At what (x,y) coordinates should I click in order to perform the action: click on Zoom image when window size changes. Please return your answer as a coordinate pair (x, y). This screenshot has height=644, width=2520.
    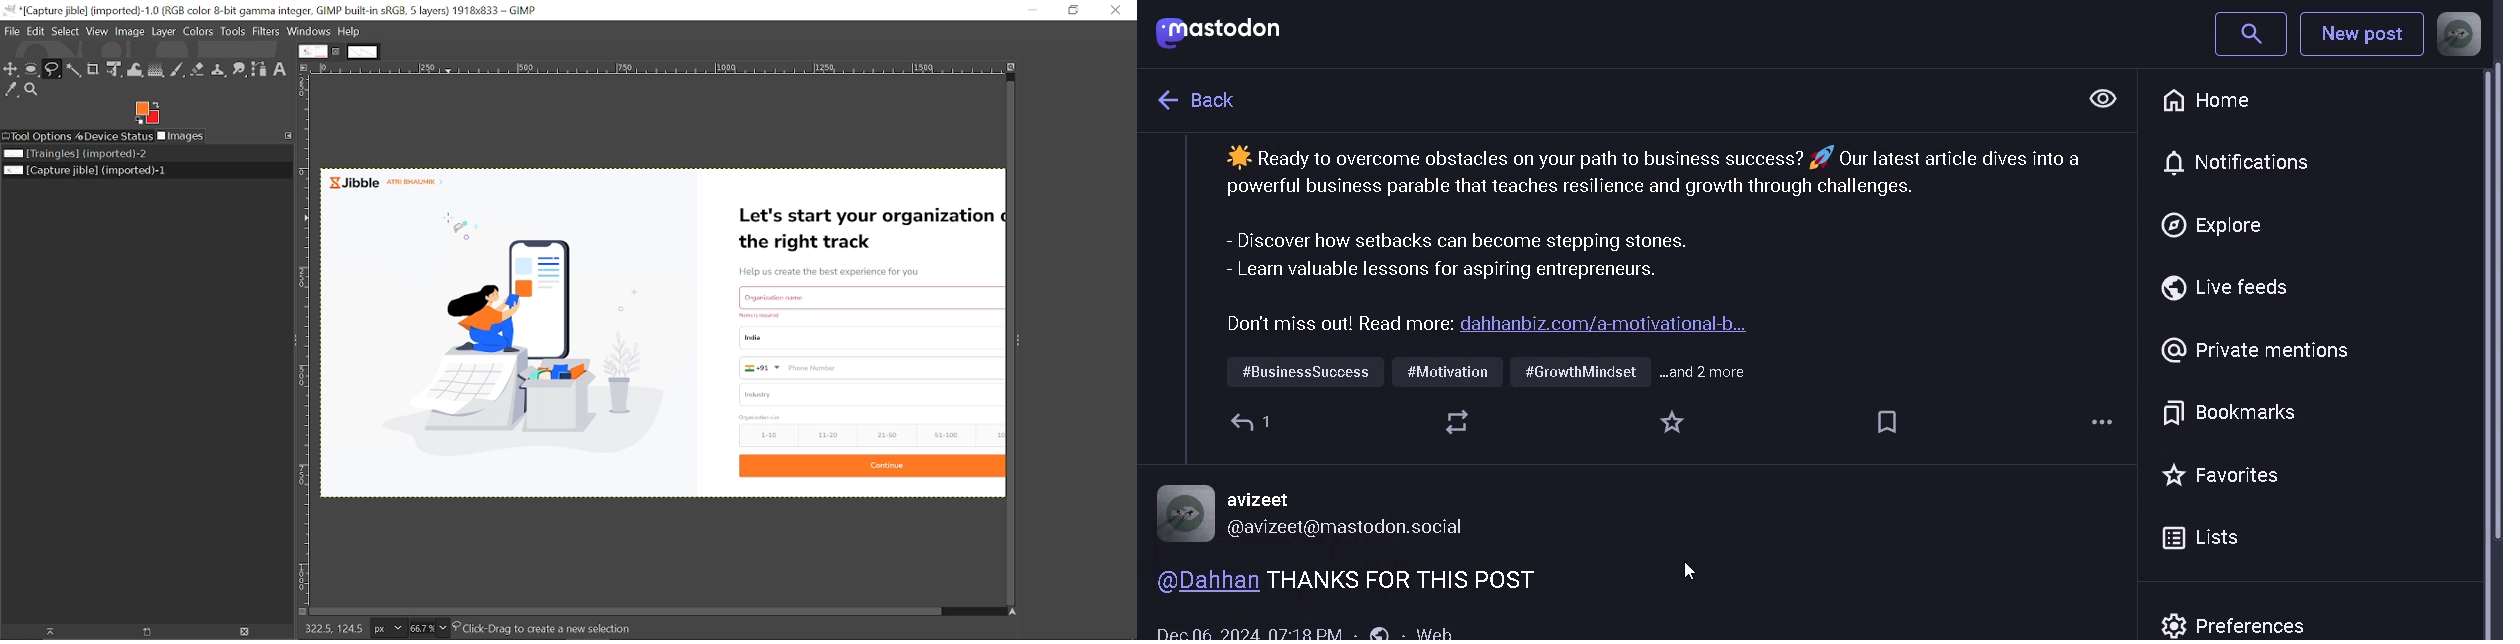
    Looking at the image, I should click on (1012, 68).